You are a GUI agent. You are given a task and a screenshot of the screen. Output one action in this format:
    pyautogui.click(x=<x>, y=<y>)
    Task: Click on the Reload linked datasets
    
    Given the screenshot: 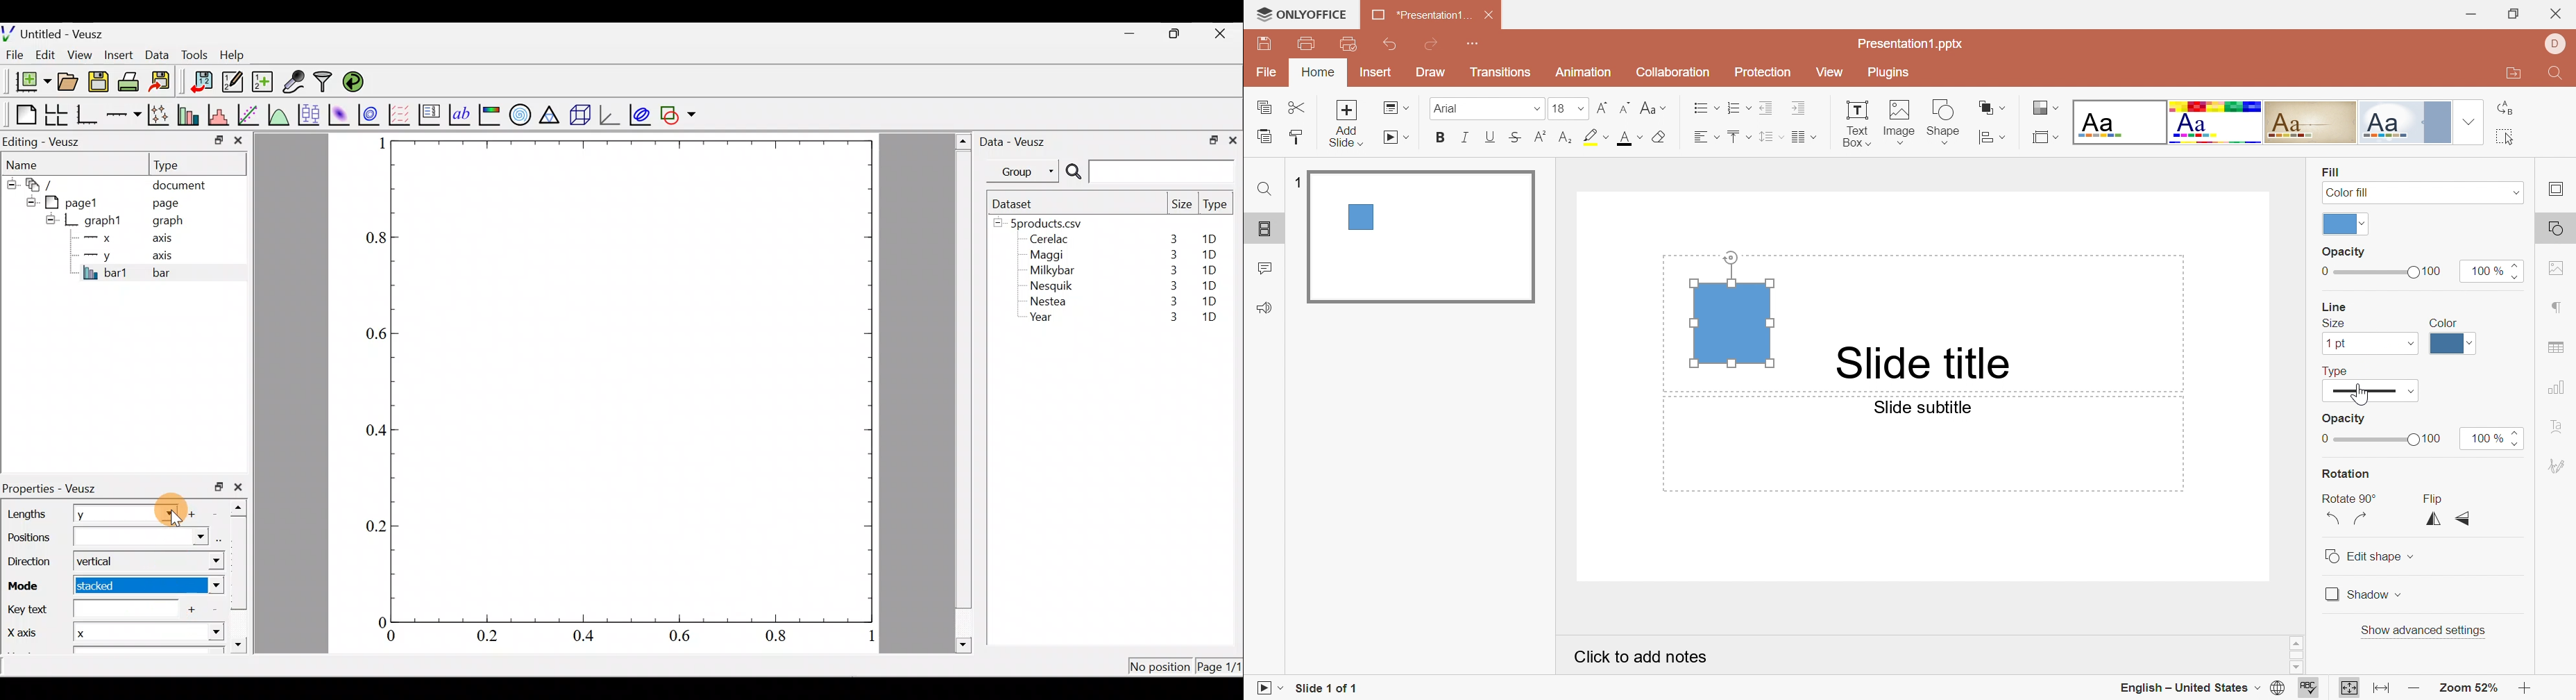 What is the action you would take?
    pyautogui.click(x=356, y=81)
    